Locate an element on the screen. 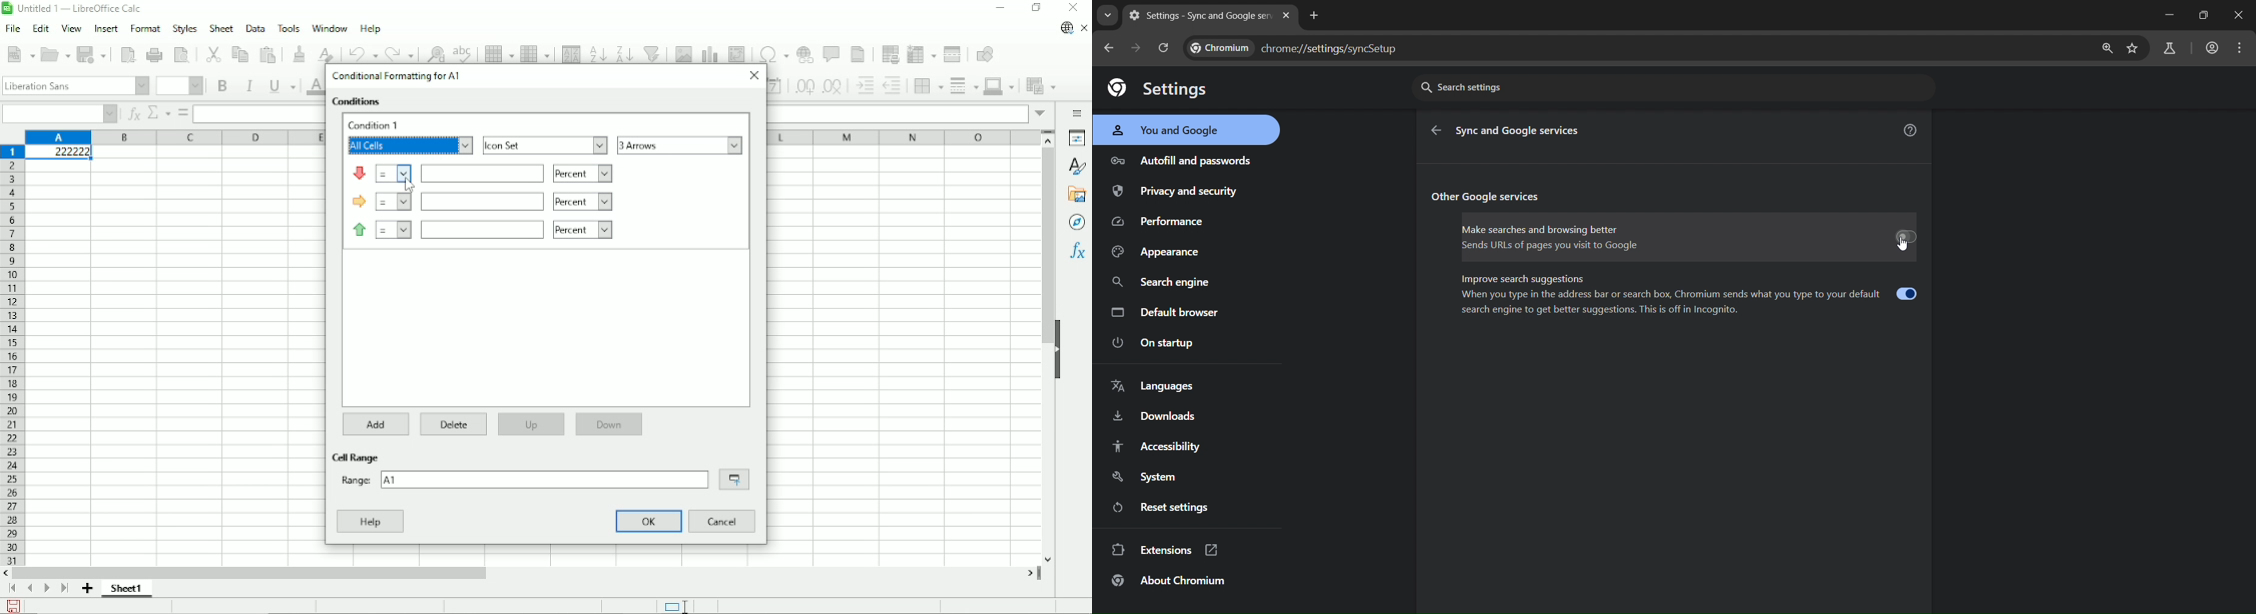 Image resolution: width=2268 pixels, height=616 pixels. All cells is located at coordinates (409, 146).